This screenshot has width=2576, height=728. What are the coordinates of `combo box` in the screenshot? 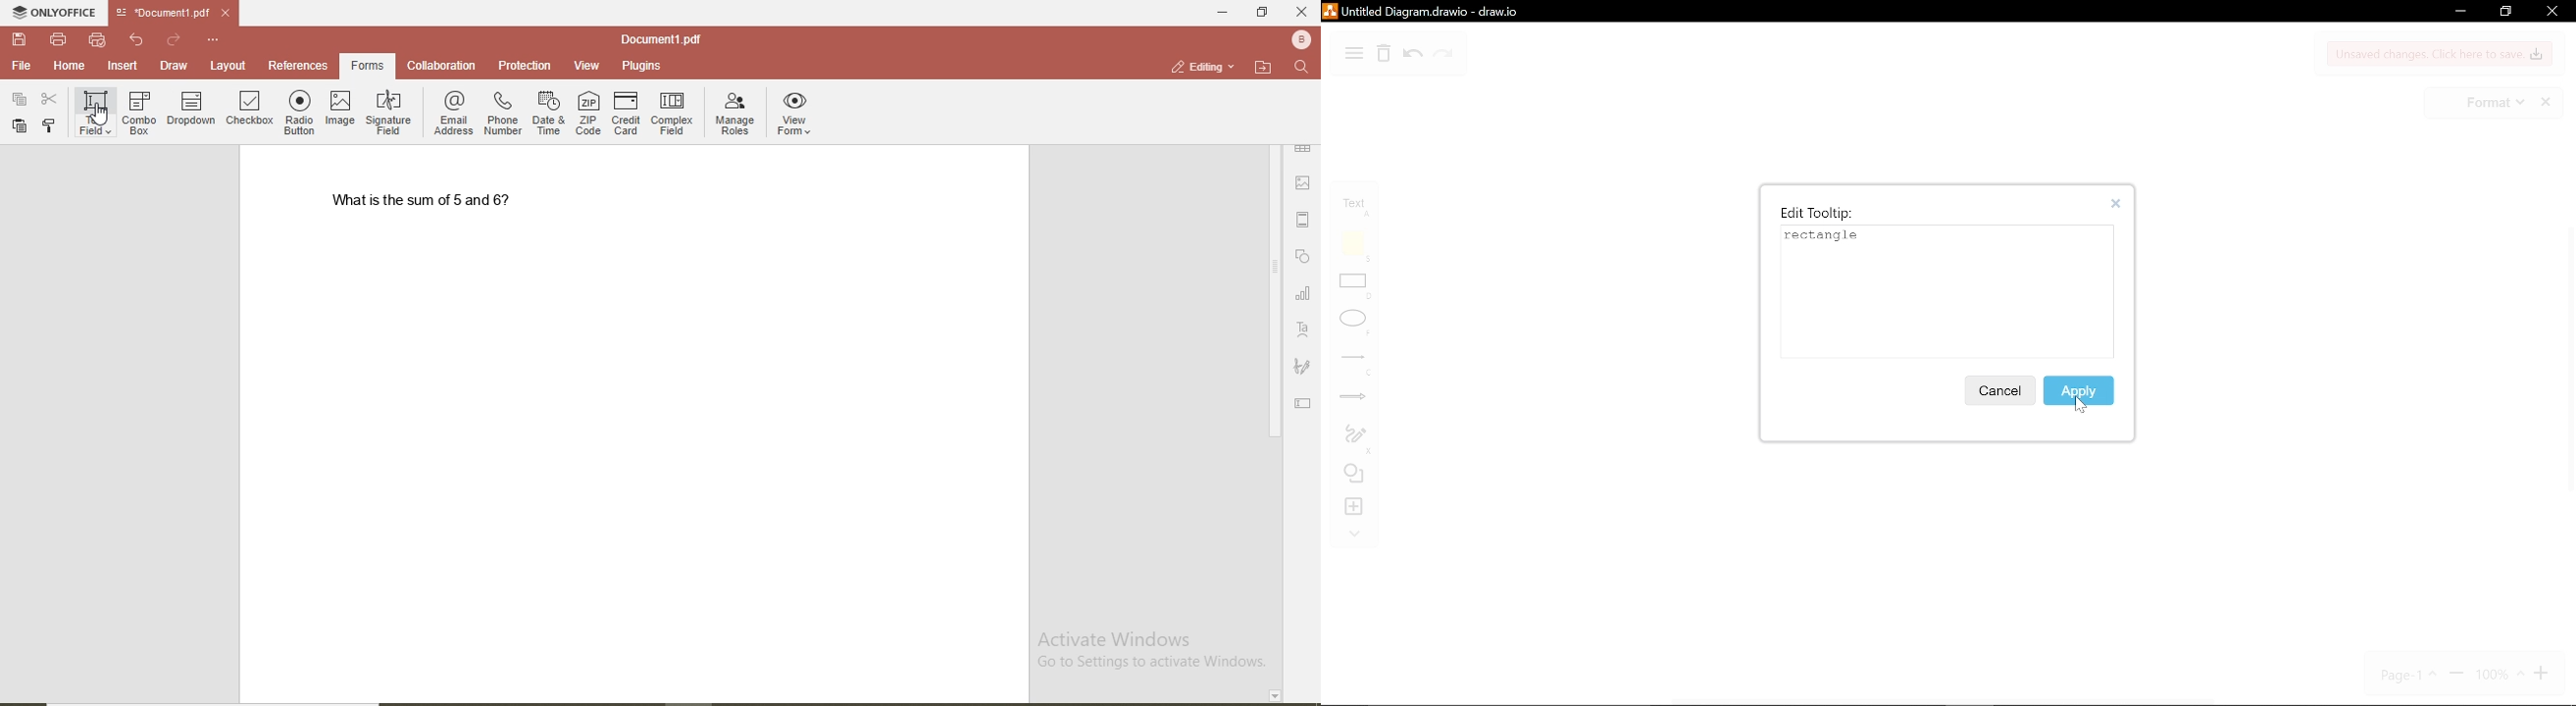 It's located at (138, 114).